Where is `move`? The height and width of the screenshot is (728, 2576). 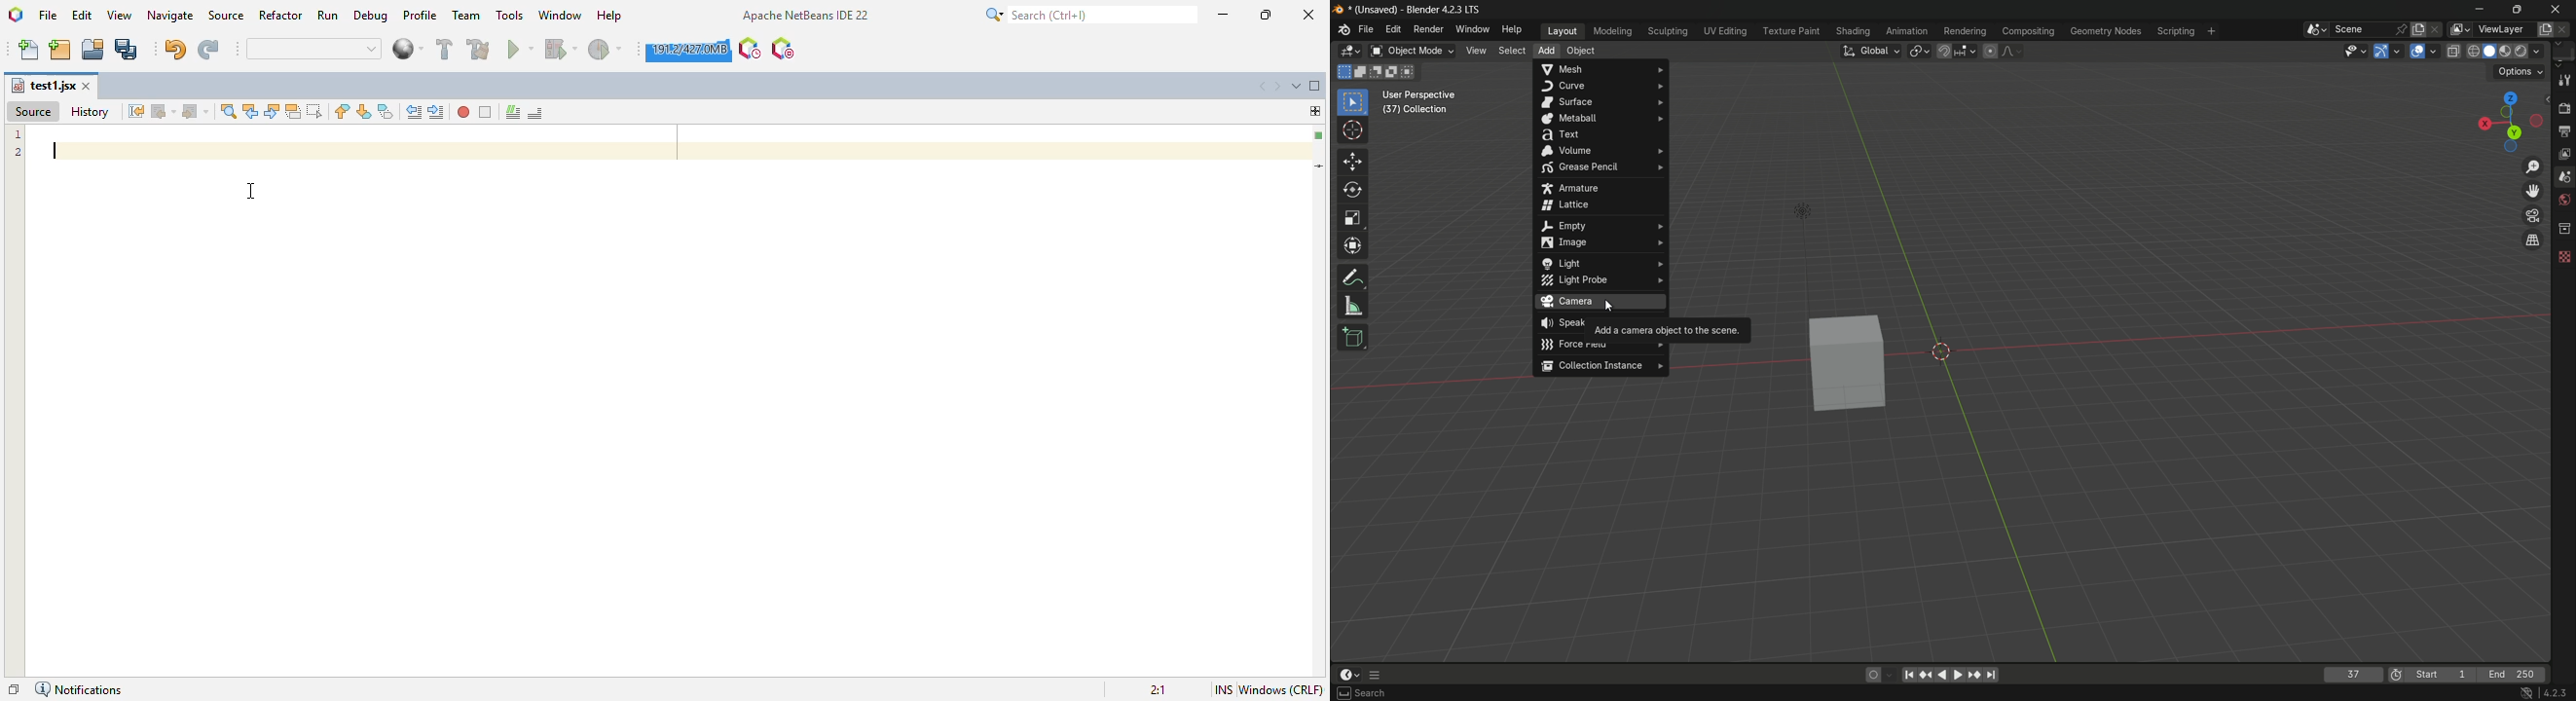 move is located at coordinates (1352, 161).